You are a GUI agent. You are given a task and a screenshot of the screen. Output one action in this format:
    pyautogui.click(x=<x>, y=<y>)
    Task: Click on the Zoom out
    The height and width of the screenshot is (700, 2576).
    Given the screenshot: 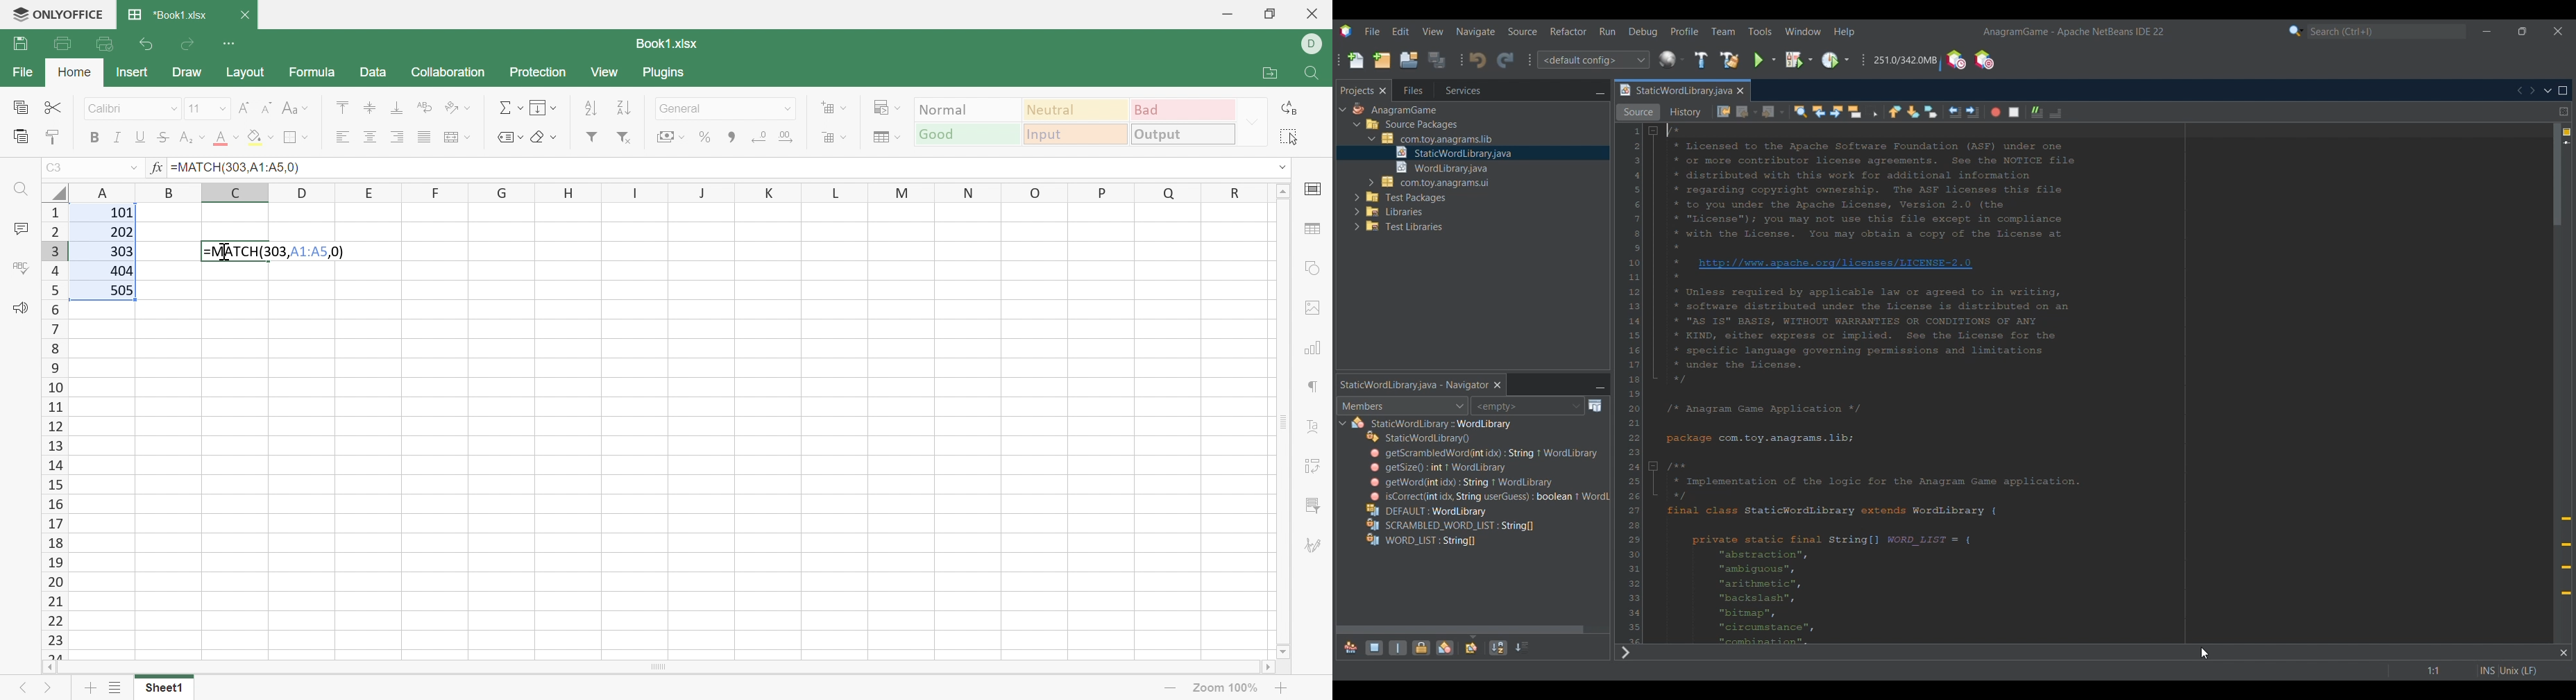 What is the action you would take?
    pyautogui.click(x=1168, y=688)
    